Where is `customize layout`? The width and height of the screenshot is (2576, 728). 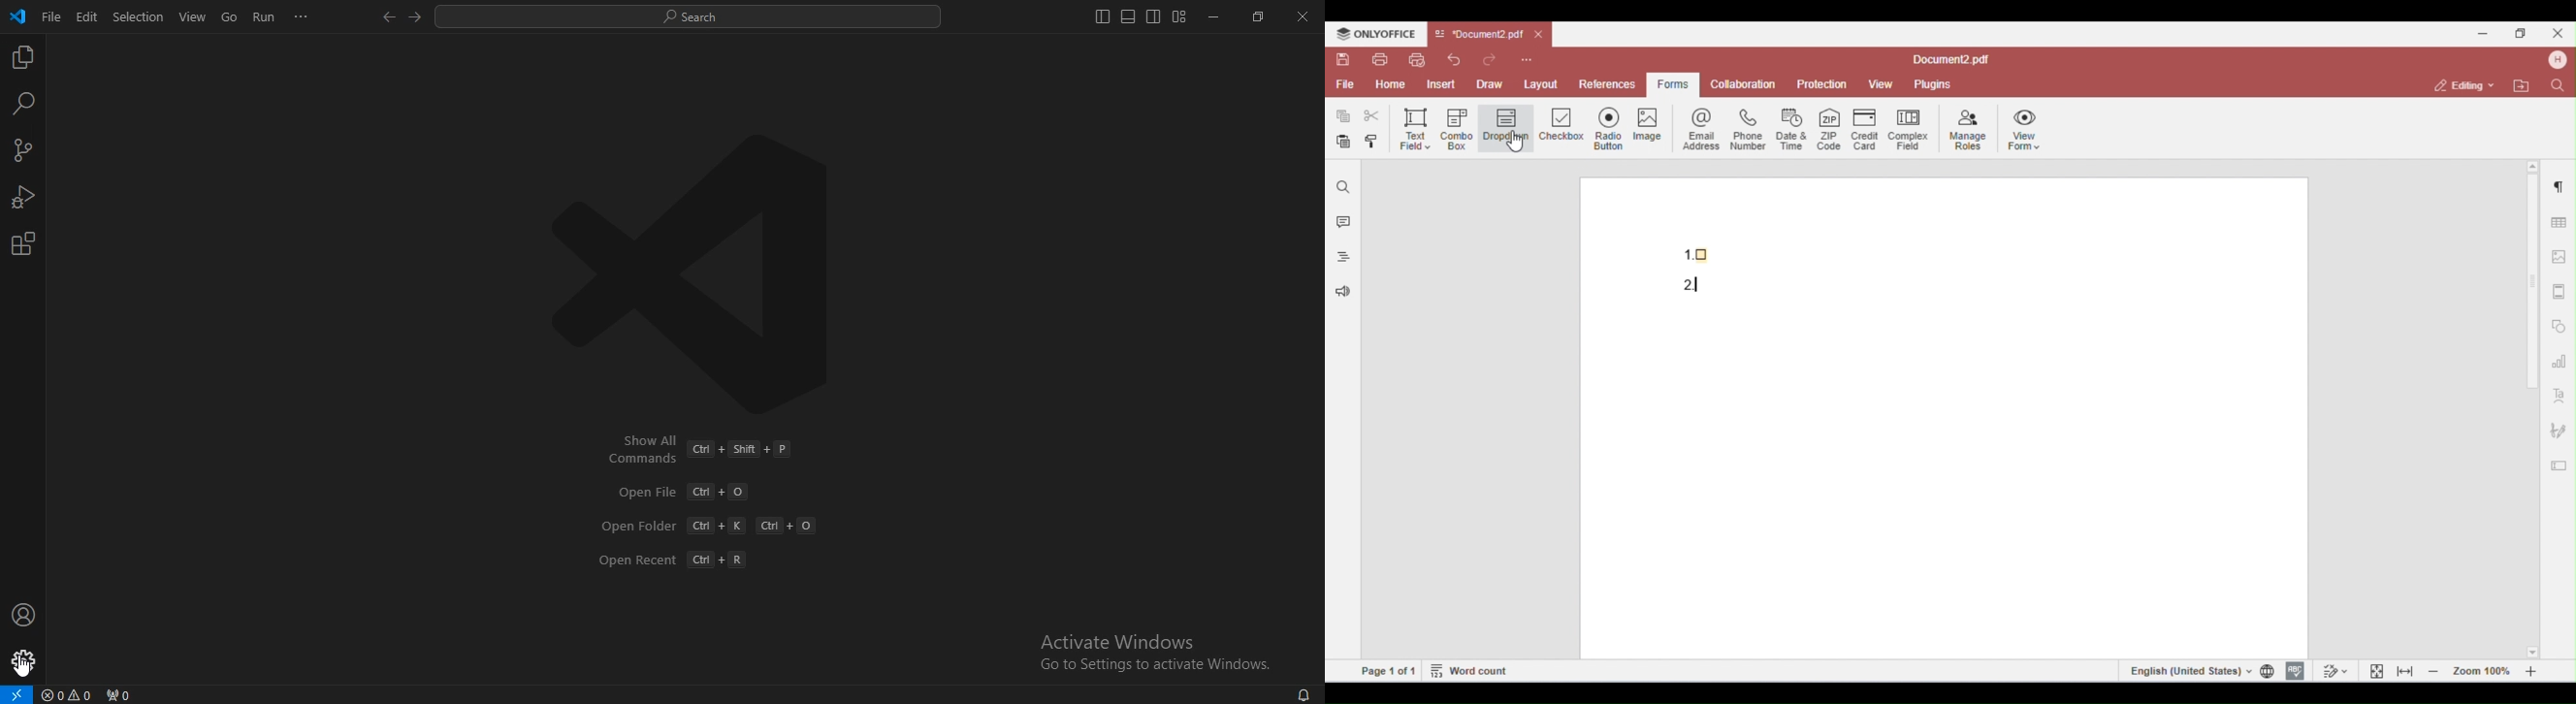
customize layout is located at coordinates (1178, 16).